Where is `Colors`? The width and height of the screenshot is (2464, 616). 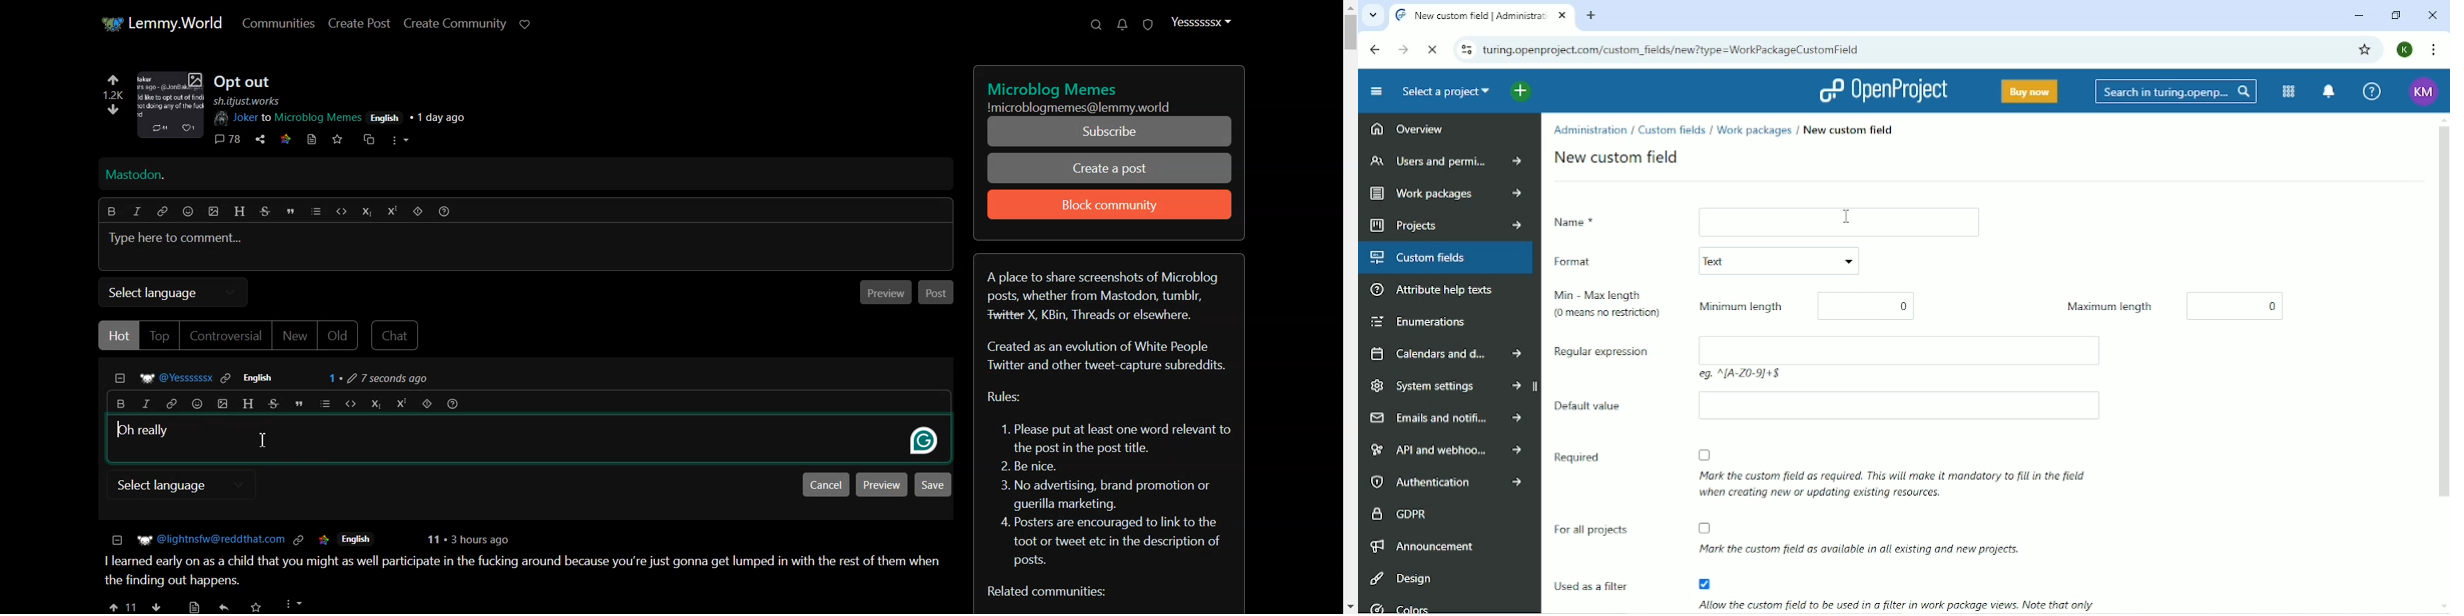
Colors is located at coordinates (1399, 606).